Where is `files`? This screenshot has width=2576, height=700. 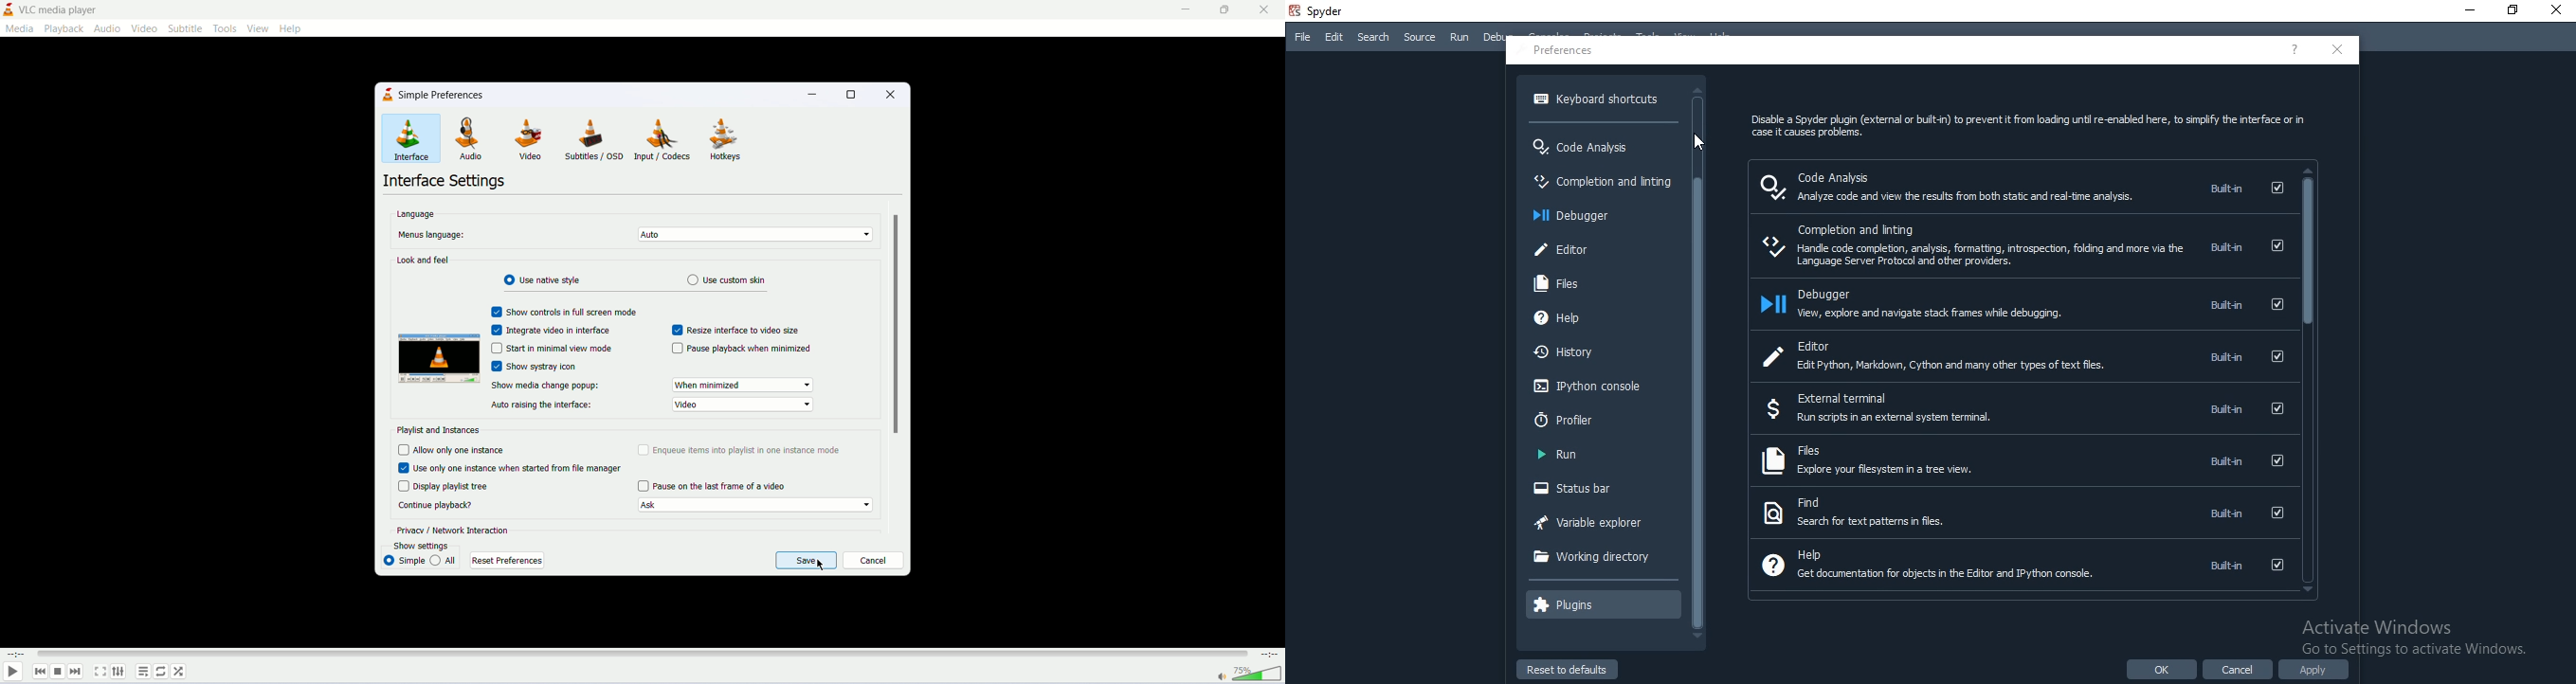 files is located at coordinates (1589, 288).